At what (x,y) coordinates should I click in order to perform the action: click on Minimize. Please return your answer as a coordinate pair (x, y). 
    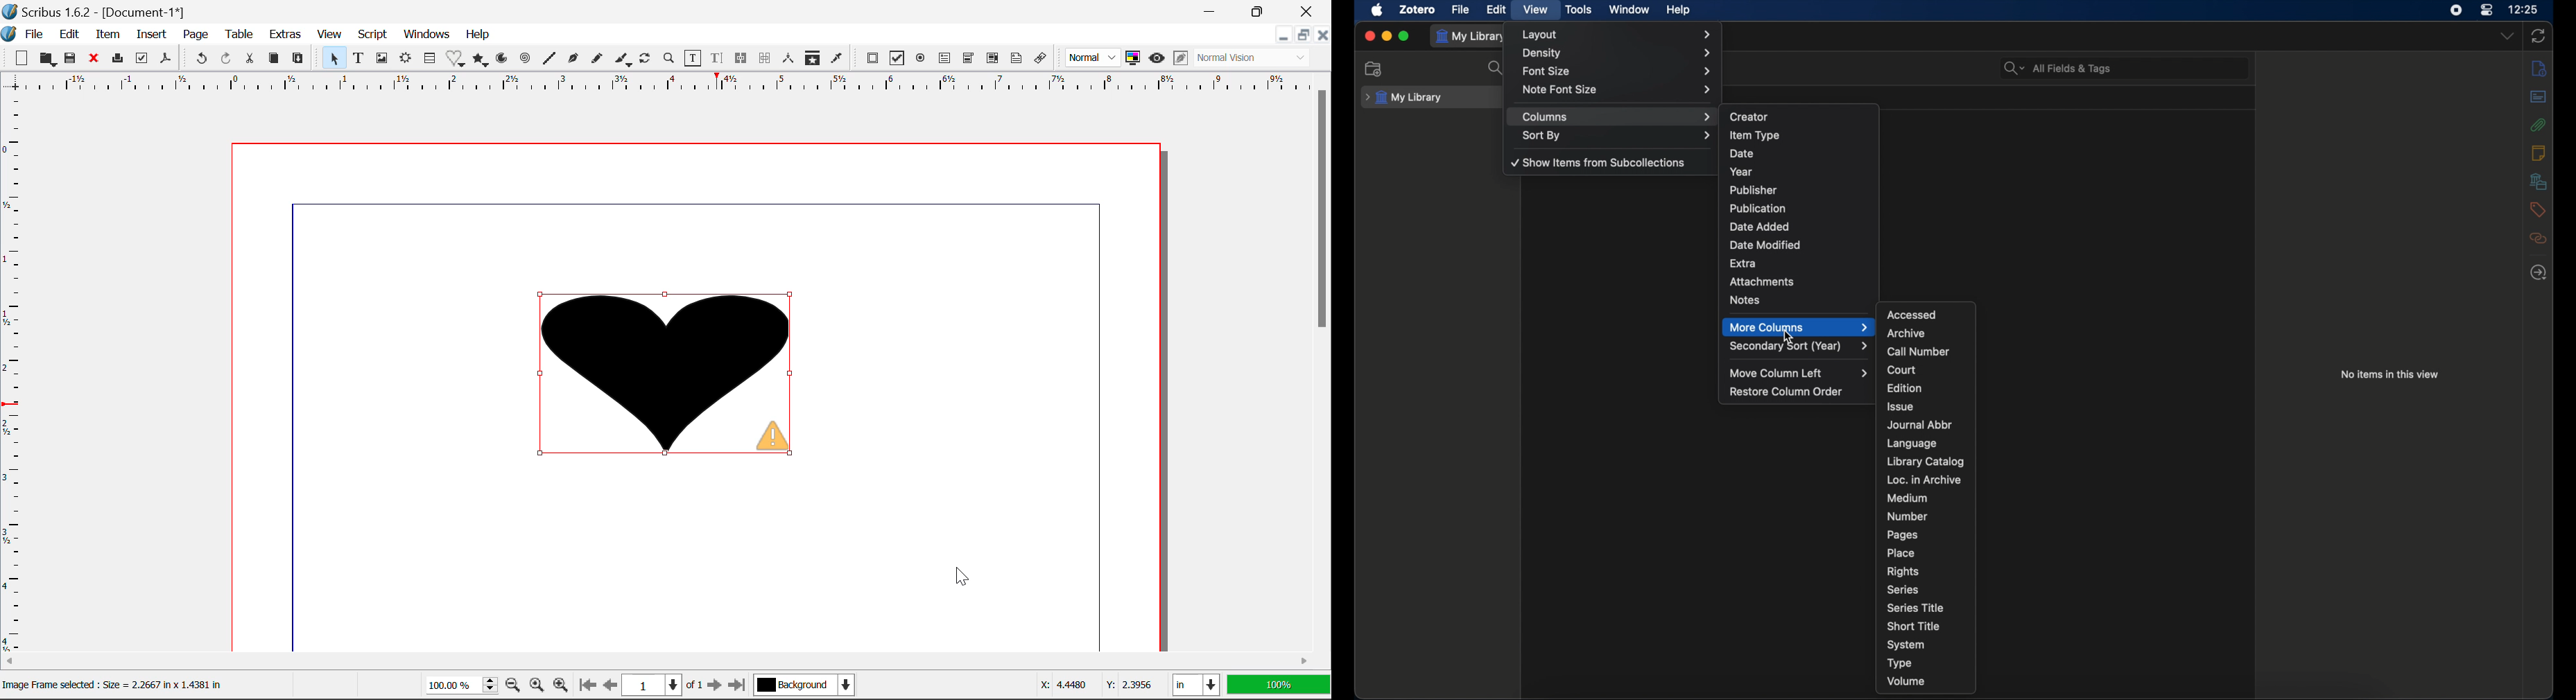
    Looking at the image, I should click on (1264, 11).